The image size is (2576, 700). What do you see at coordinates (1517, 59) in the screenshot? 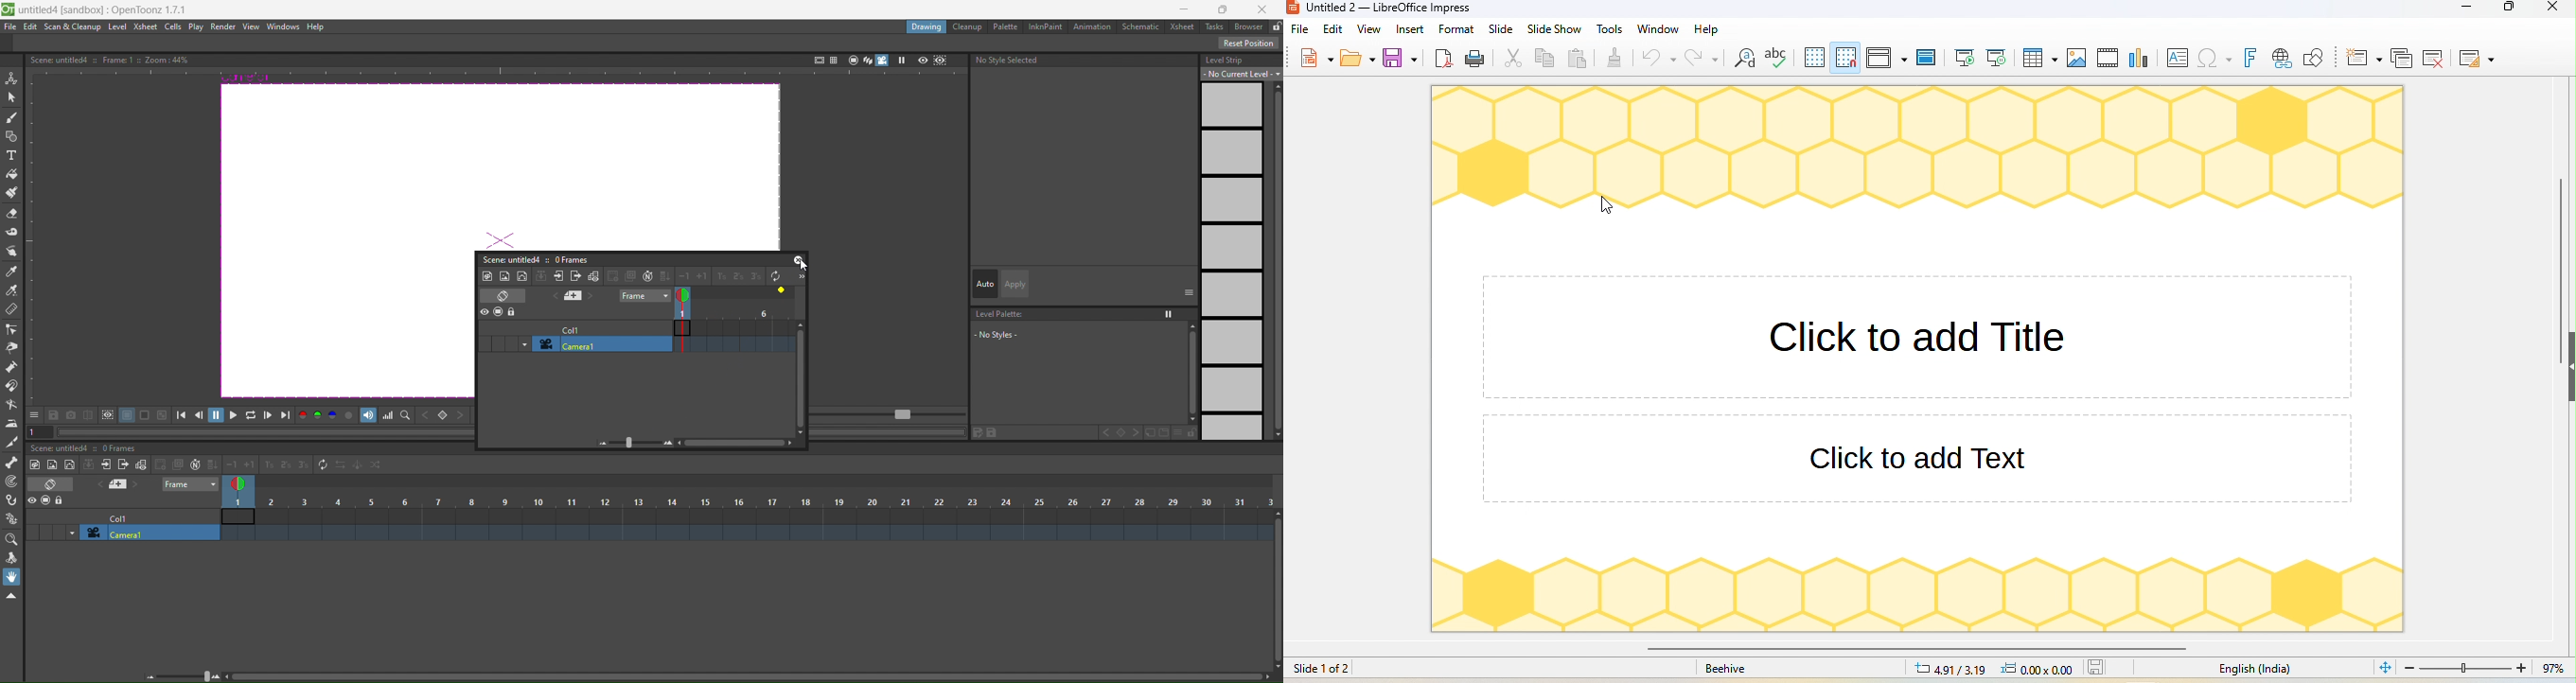
I see `cut` at bounding box center [1517, 59].